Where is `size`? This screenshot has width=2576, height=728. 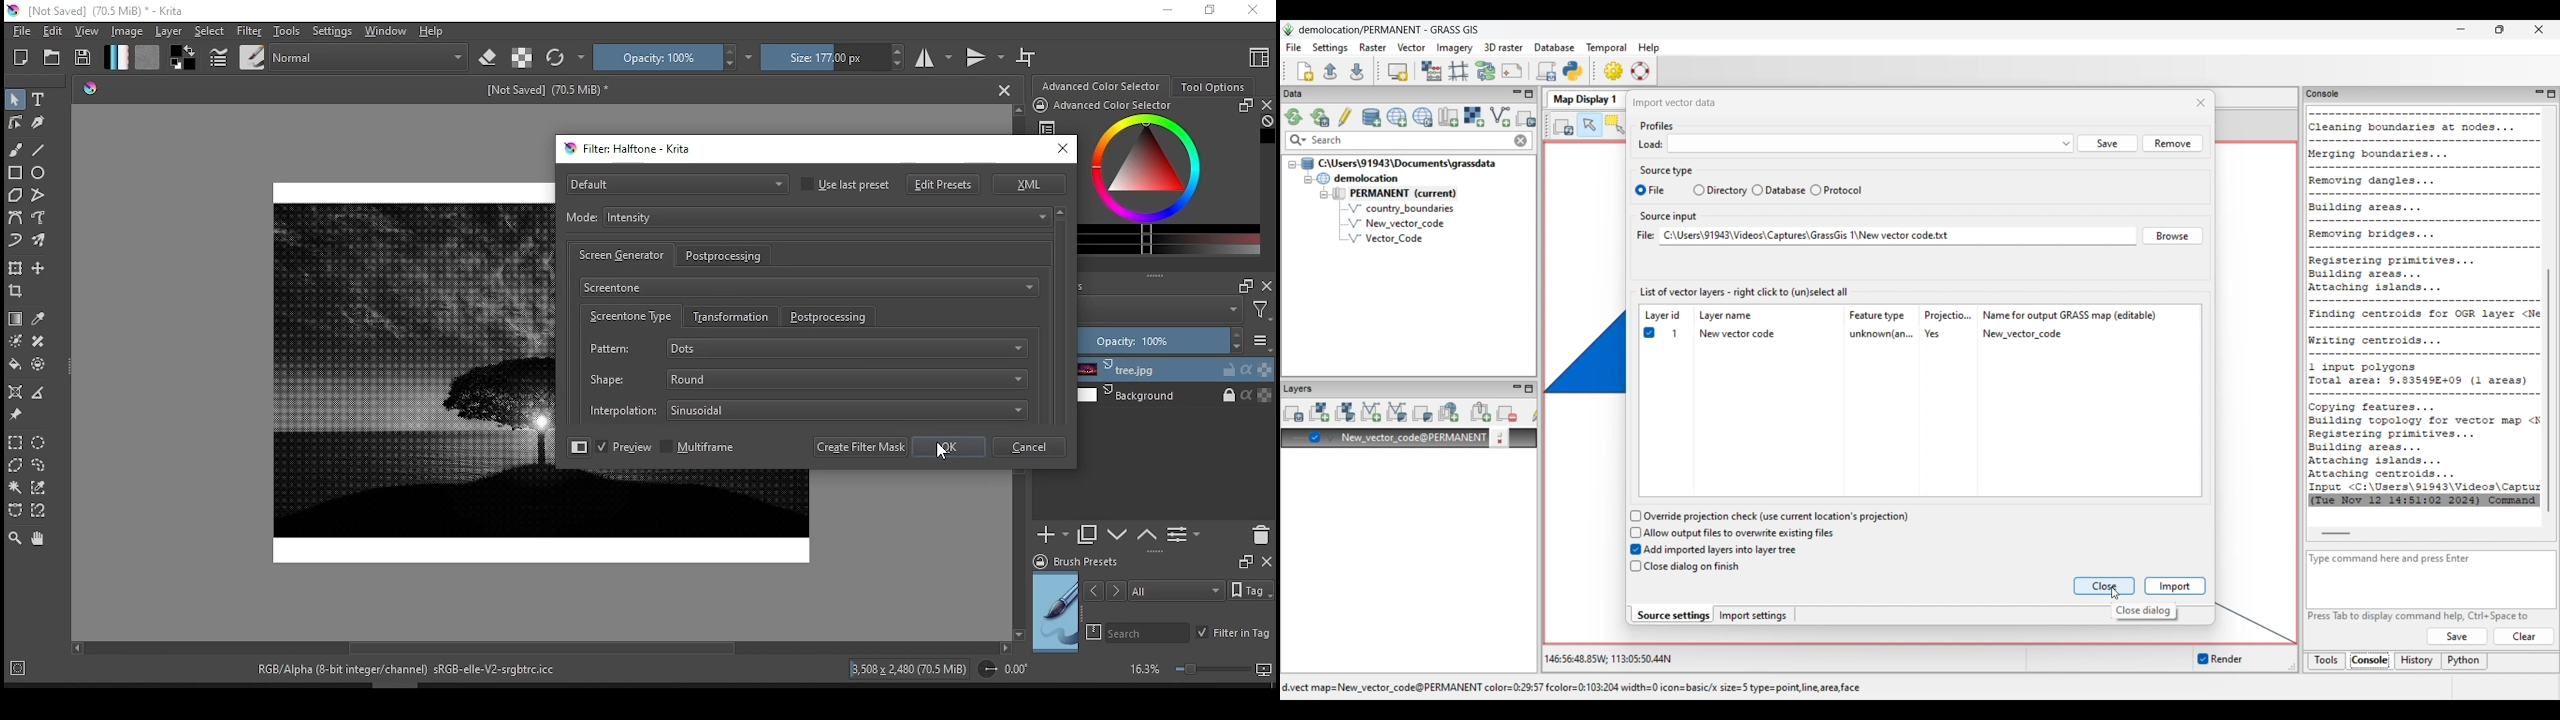 size is located at coordinates (831, 57).